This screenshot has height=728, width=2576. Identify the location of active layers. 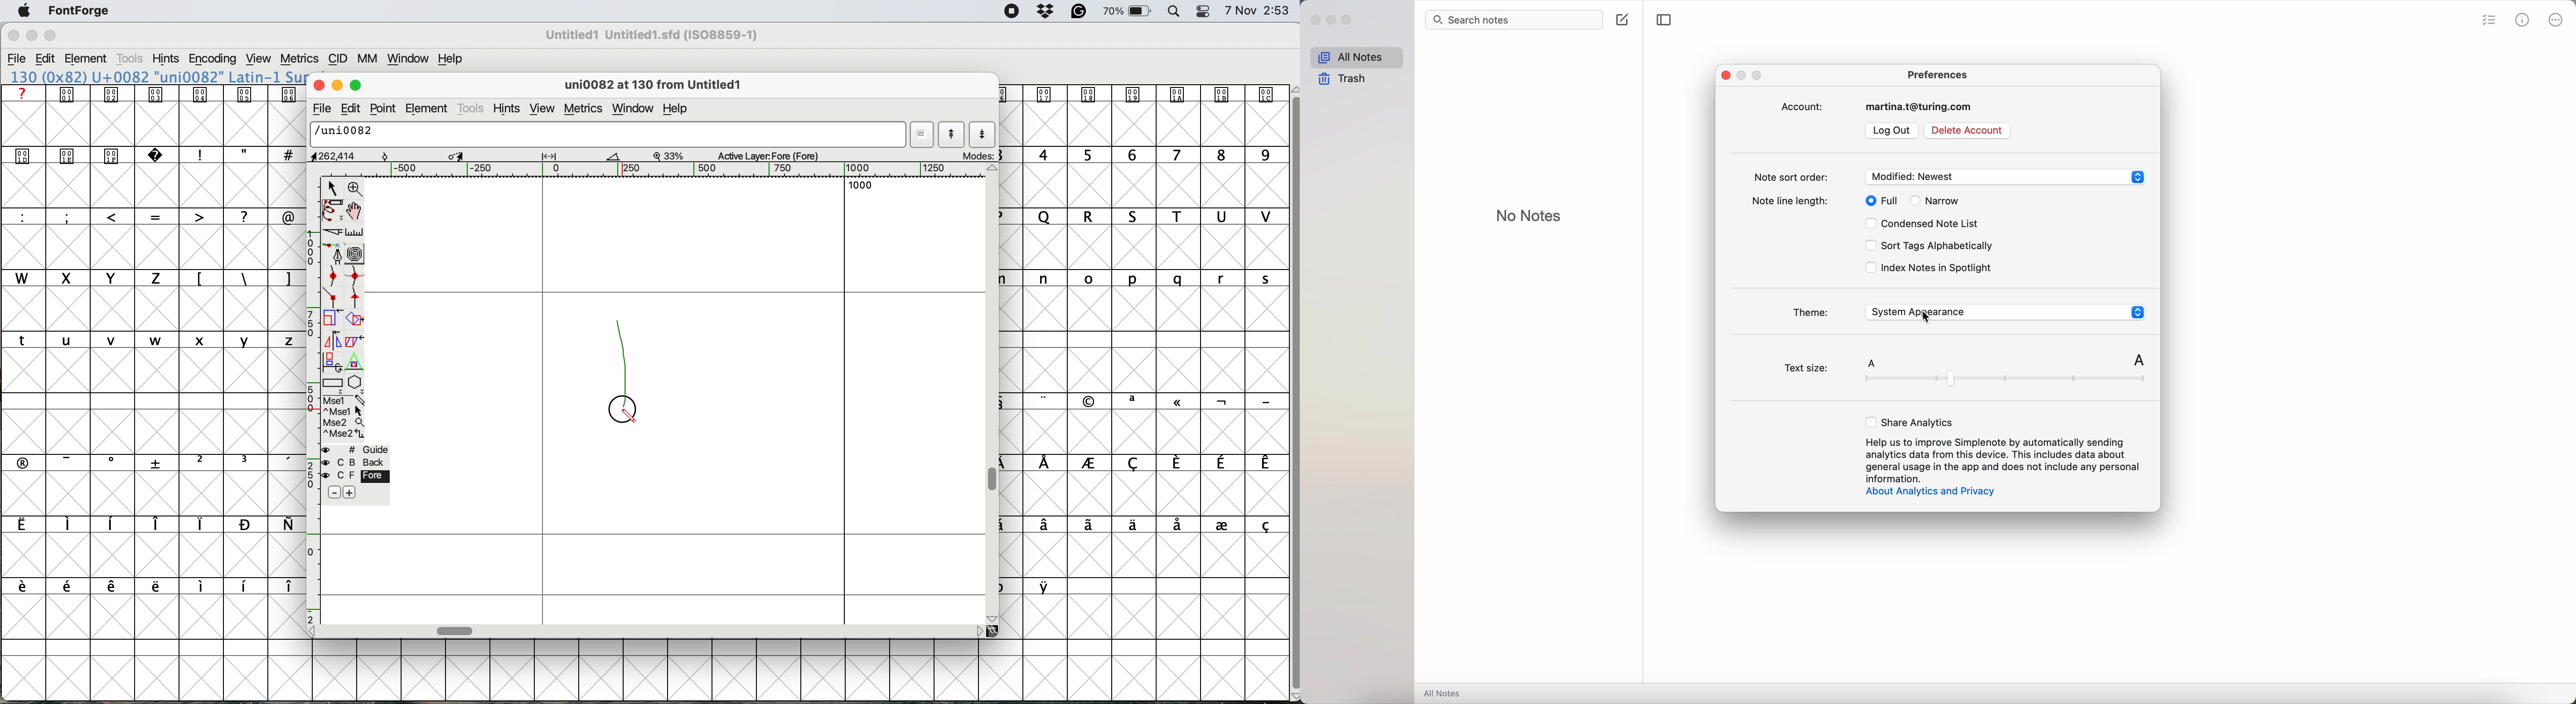
(769, 157).